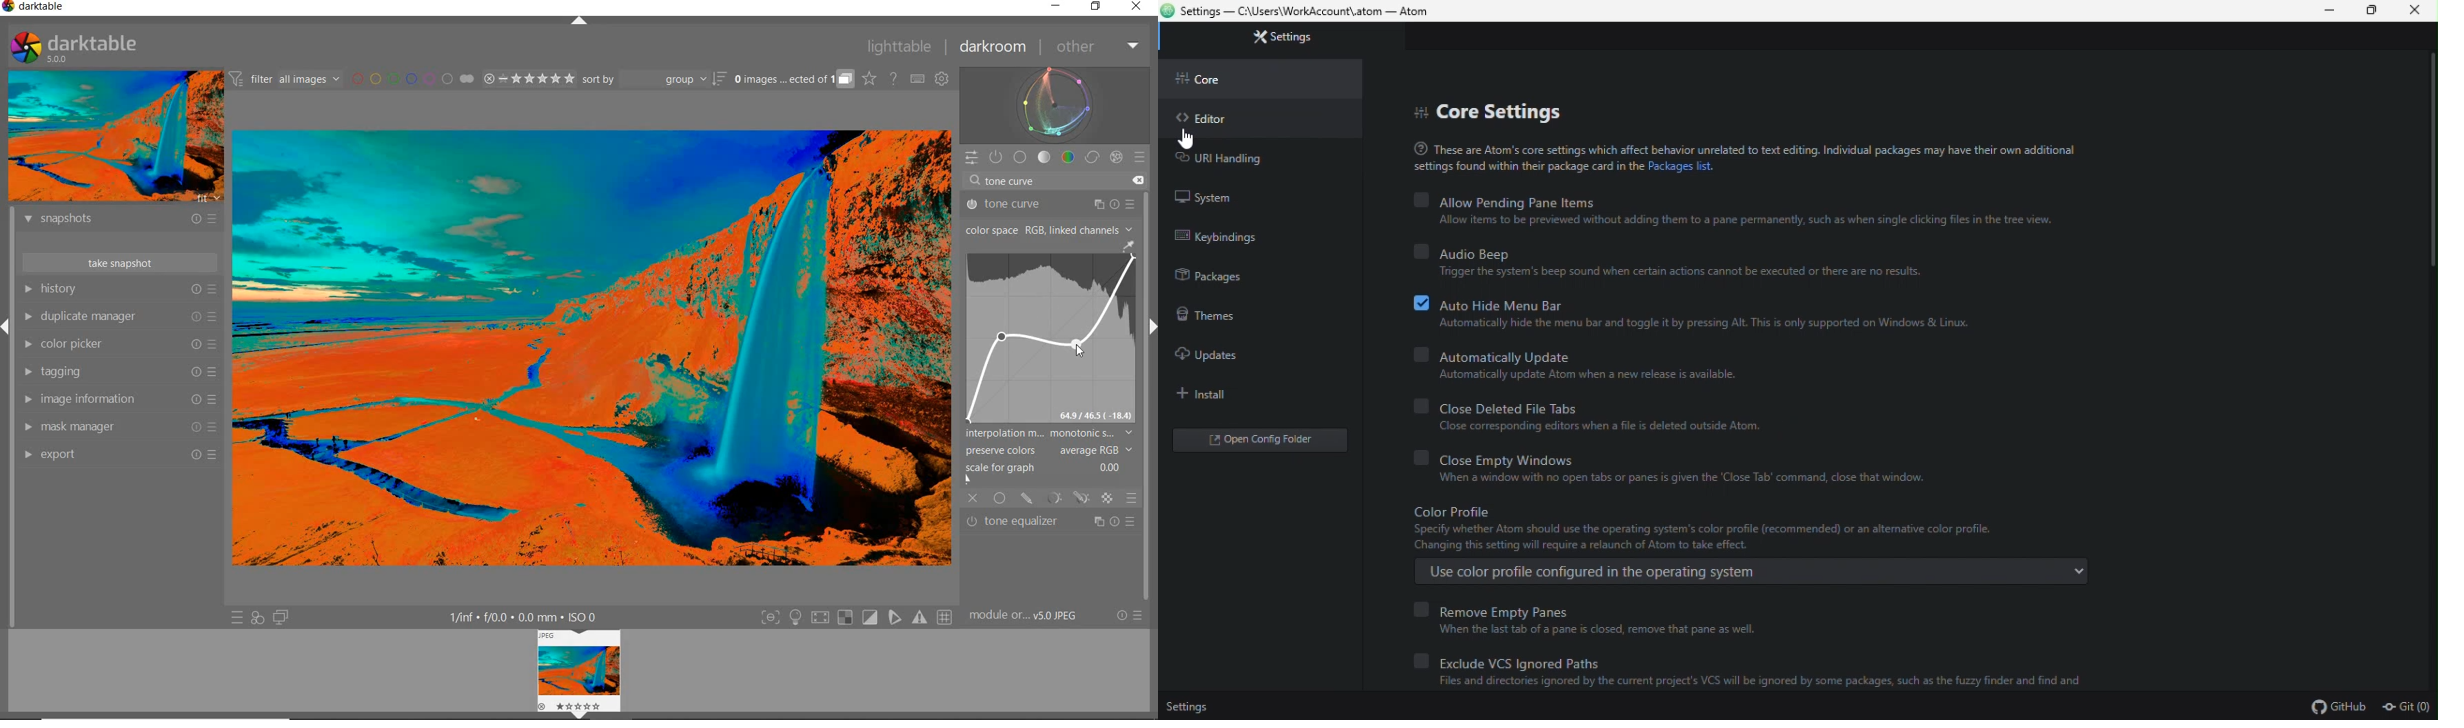  Describe the element at coordinates (1062, 290) in the screenshot. I see `CURSOR` at that location.